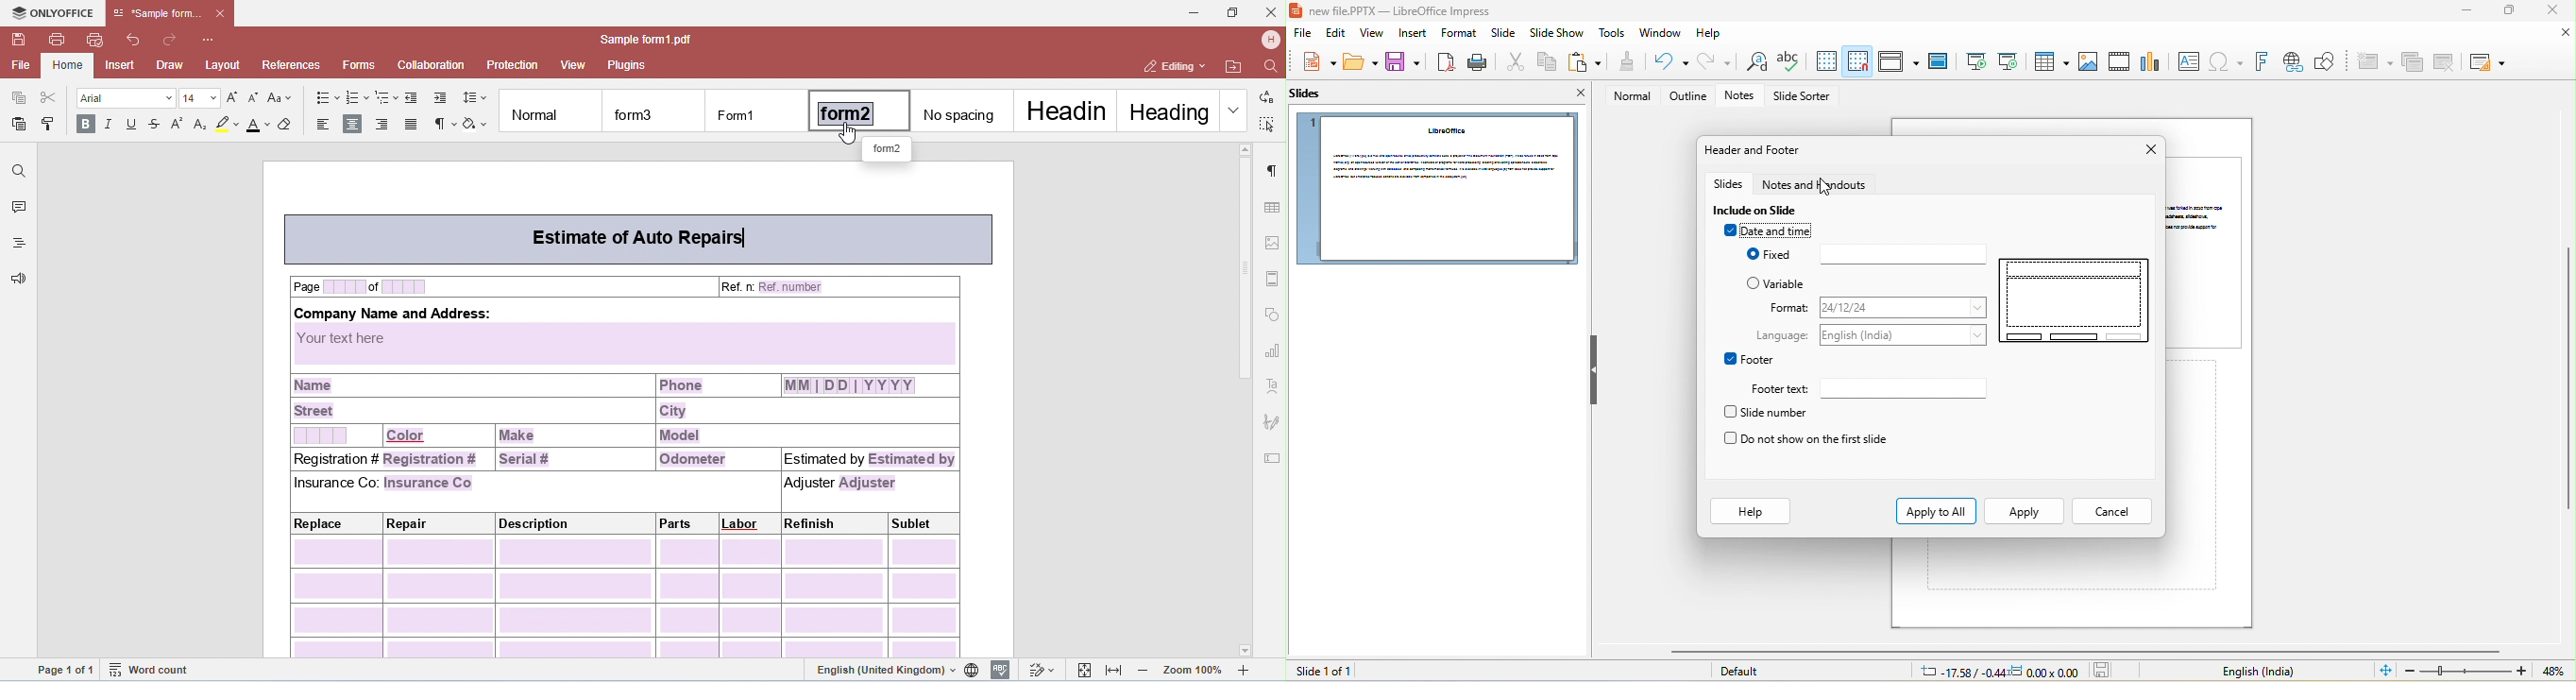  Describe the element at coordinates (1805, 97) in the screenshot. I see `slide sorter` at that location.